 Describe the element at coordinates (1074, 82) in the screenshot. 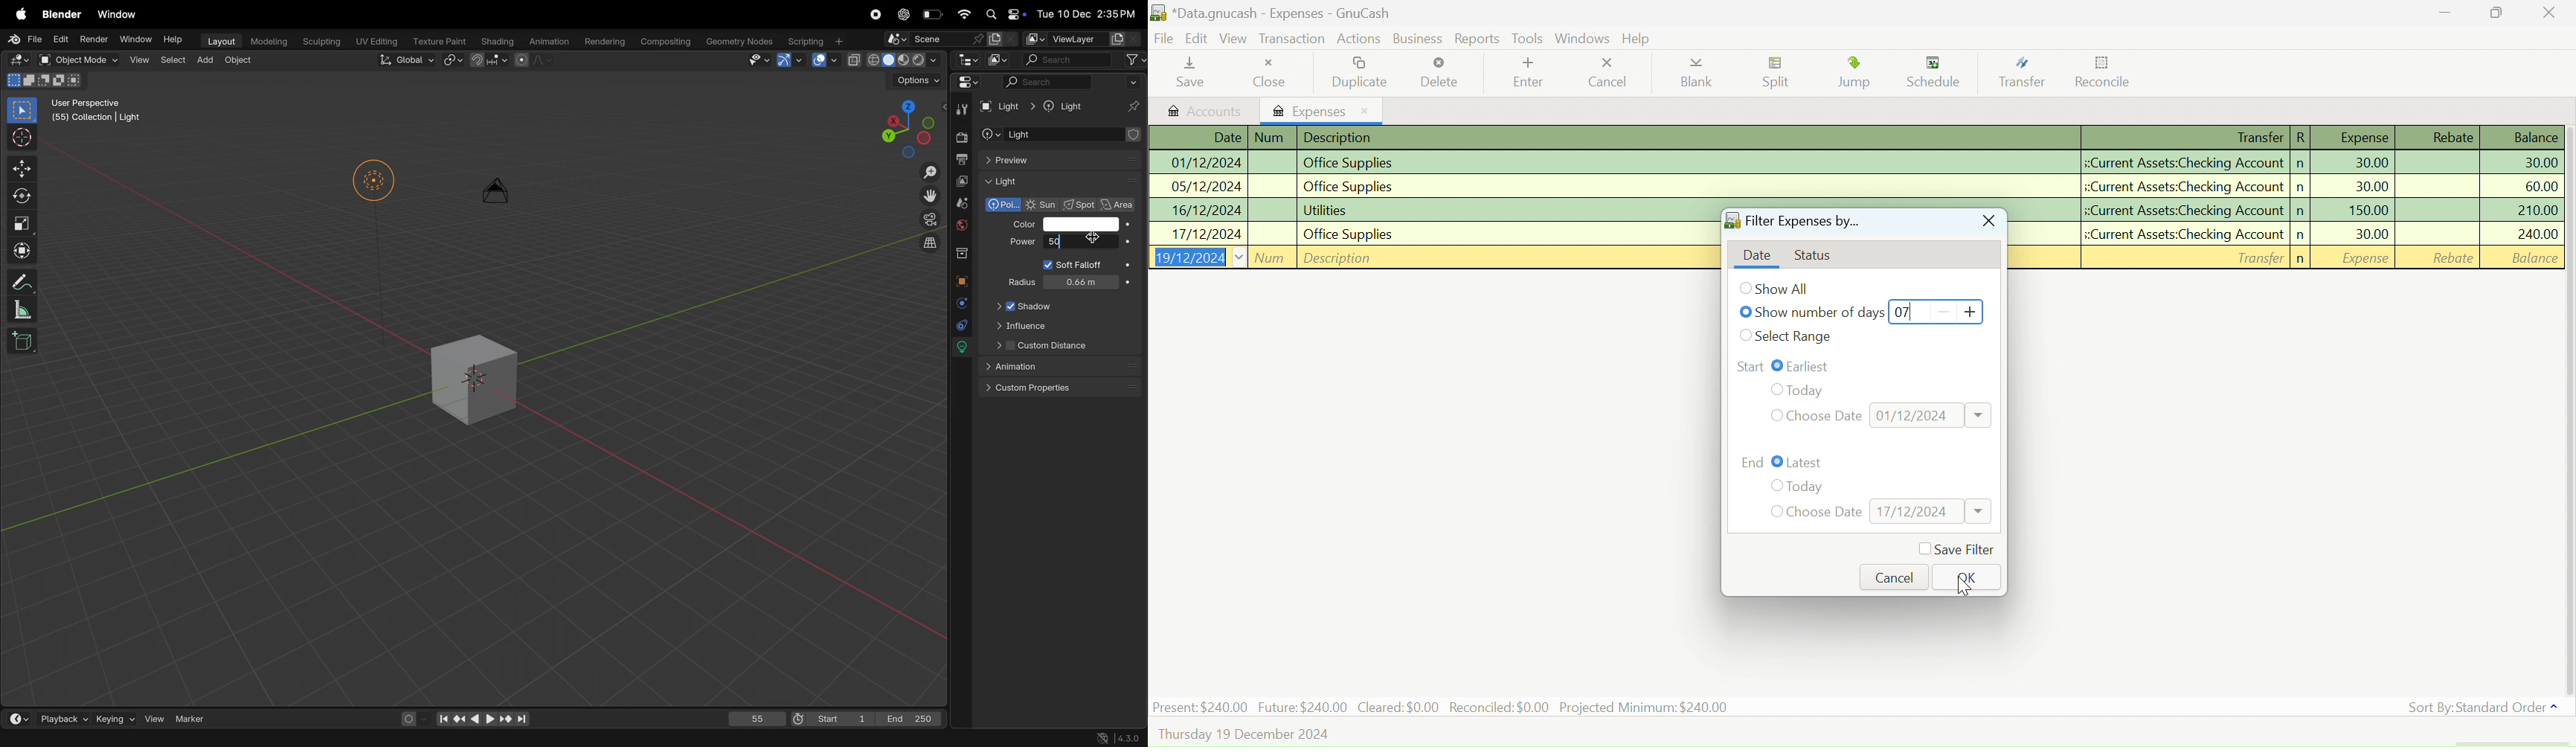

I see `search` at that location.